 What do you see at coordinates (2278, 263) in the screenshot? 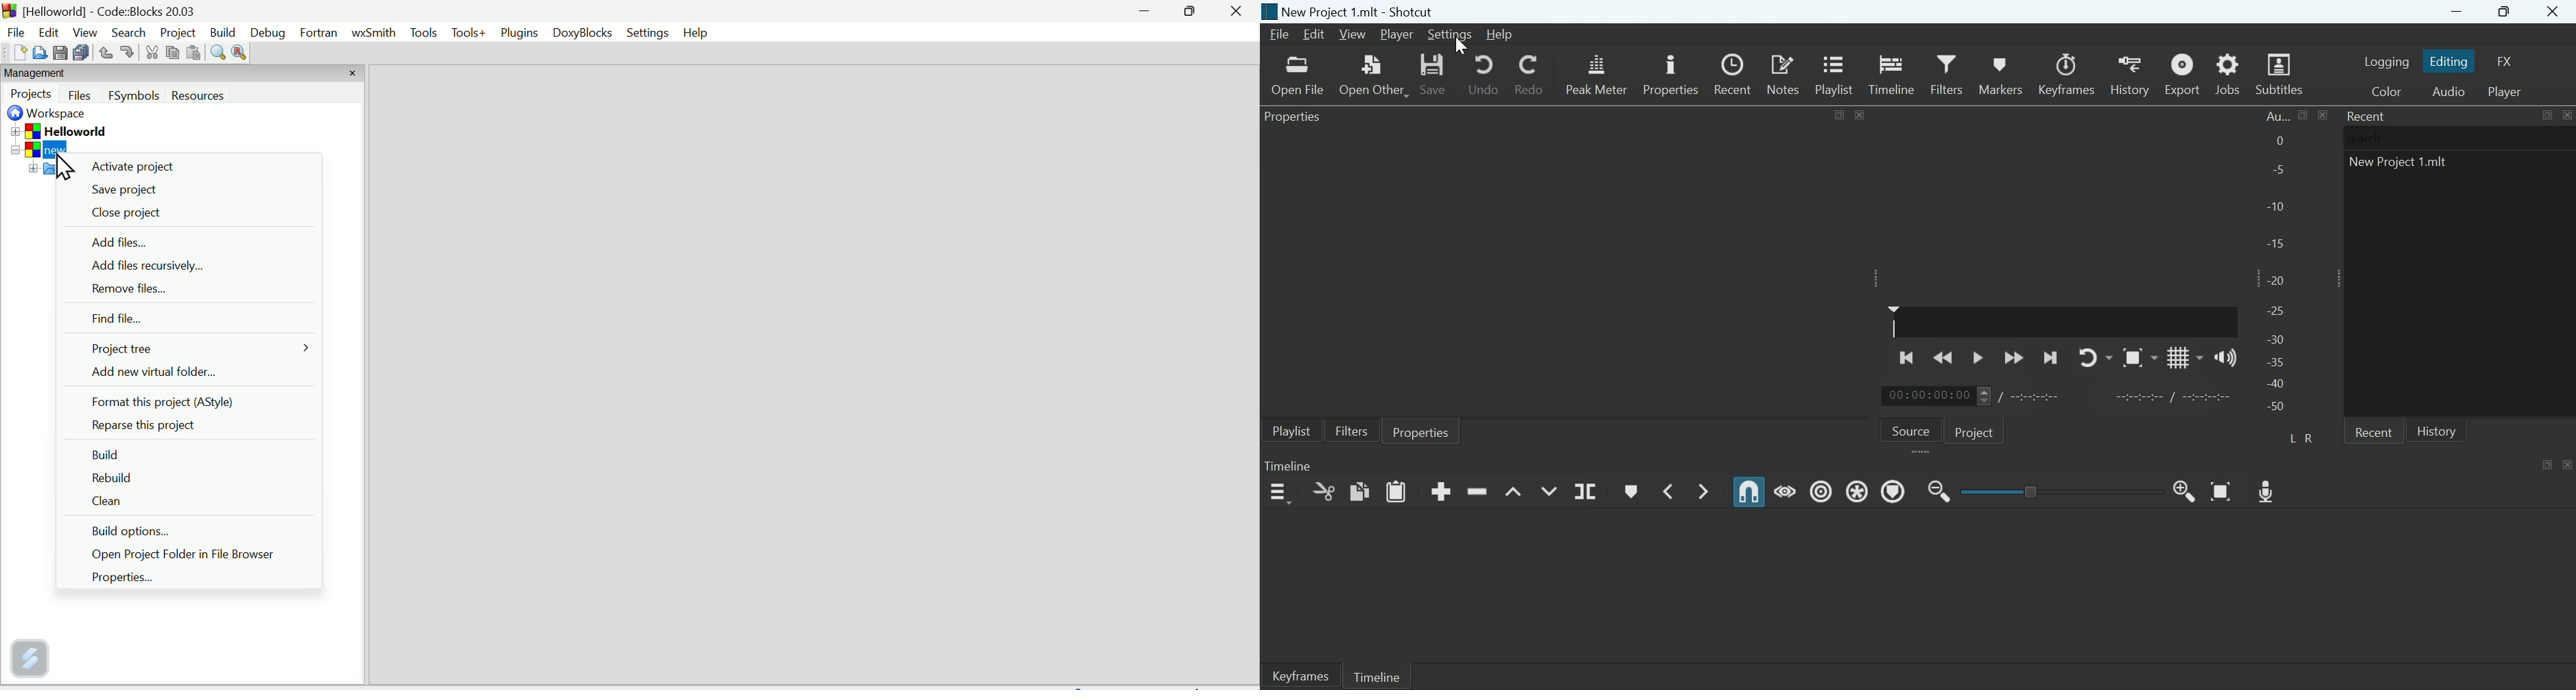
I see `Audio Peak meter` at bounding box center [2278, 263].